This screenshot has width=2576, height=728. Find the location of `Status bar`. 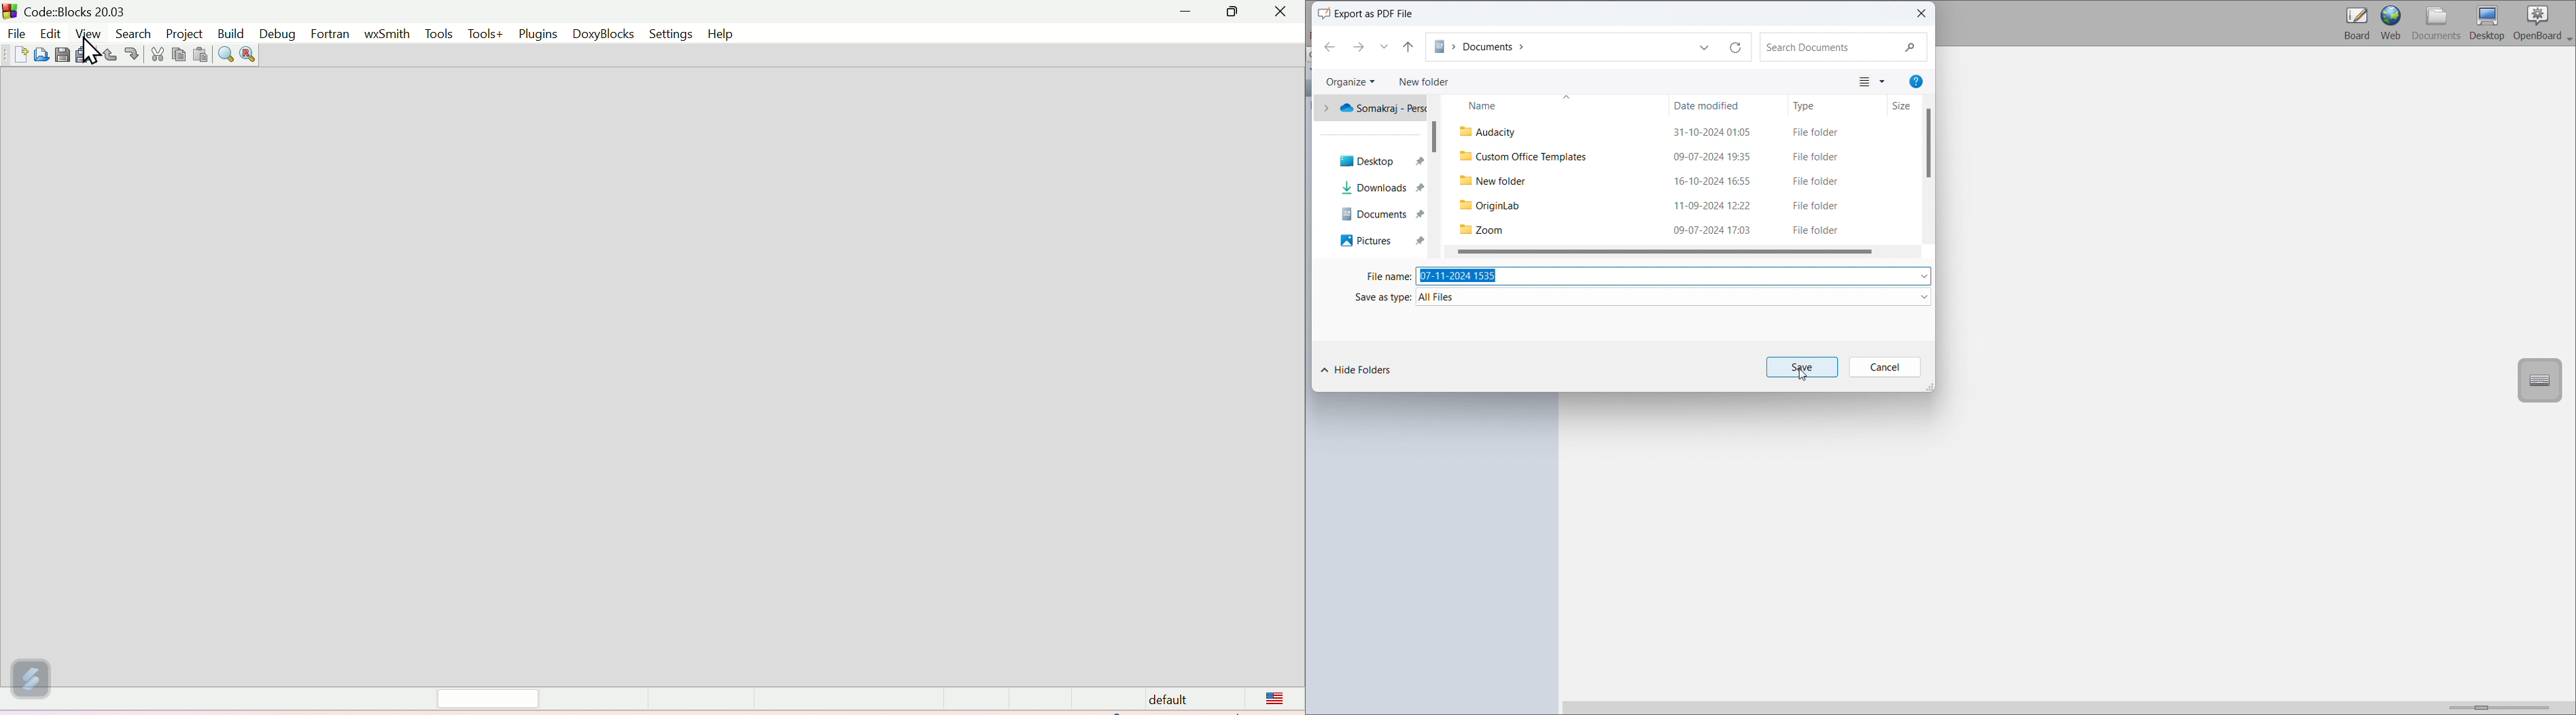

Status bar is located at coordinates (598, 697).